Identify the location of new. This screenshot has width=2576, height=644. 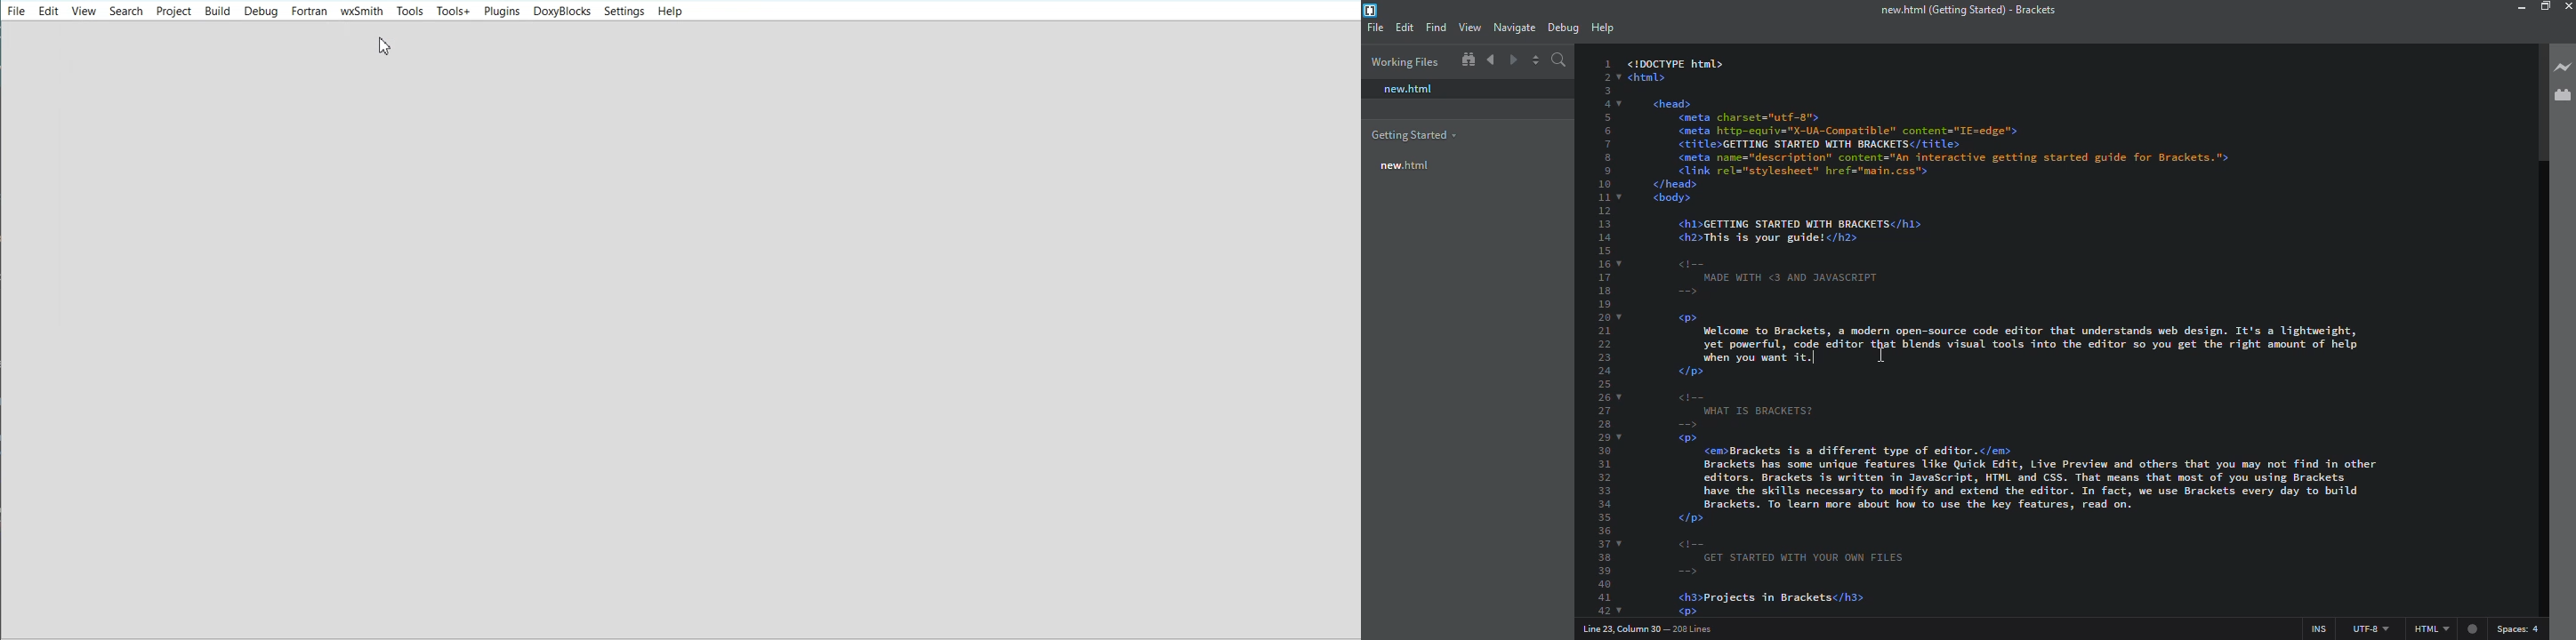
(1406, 88).